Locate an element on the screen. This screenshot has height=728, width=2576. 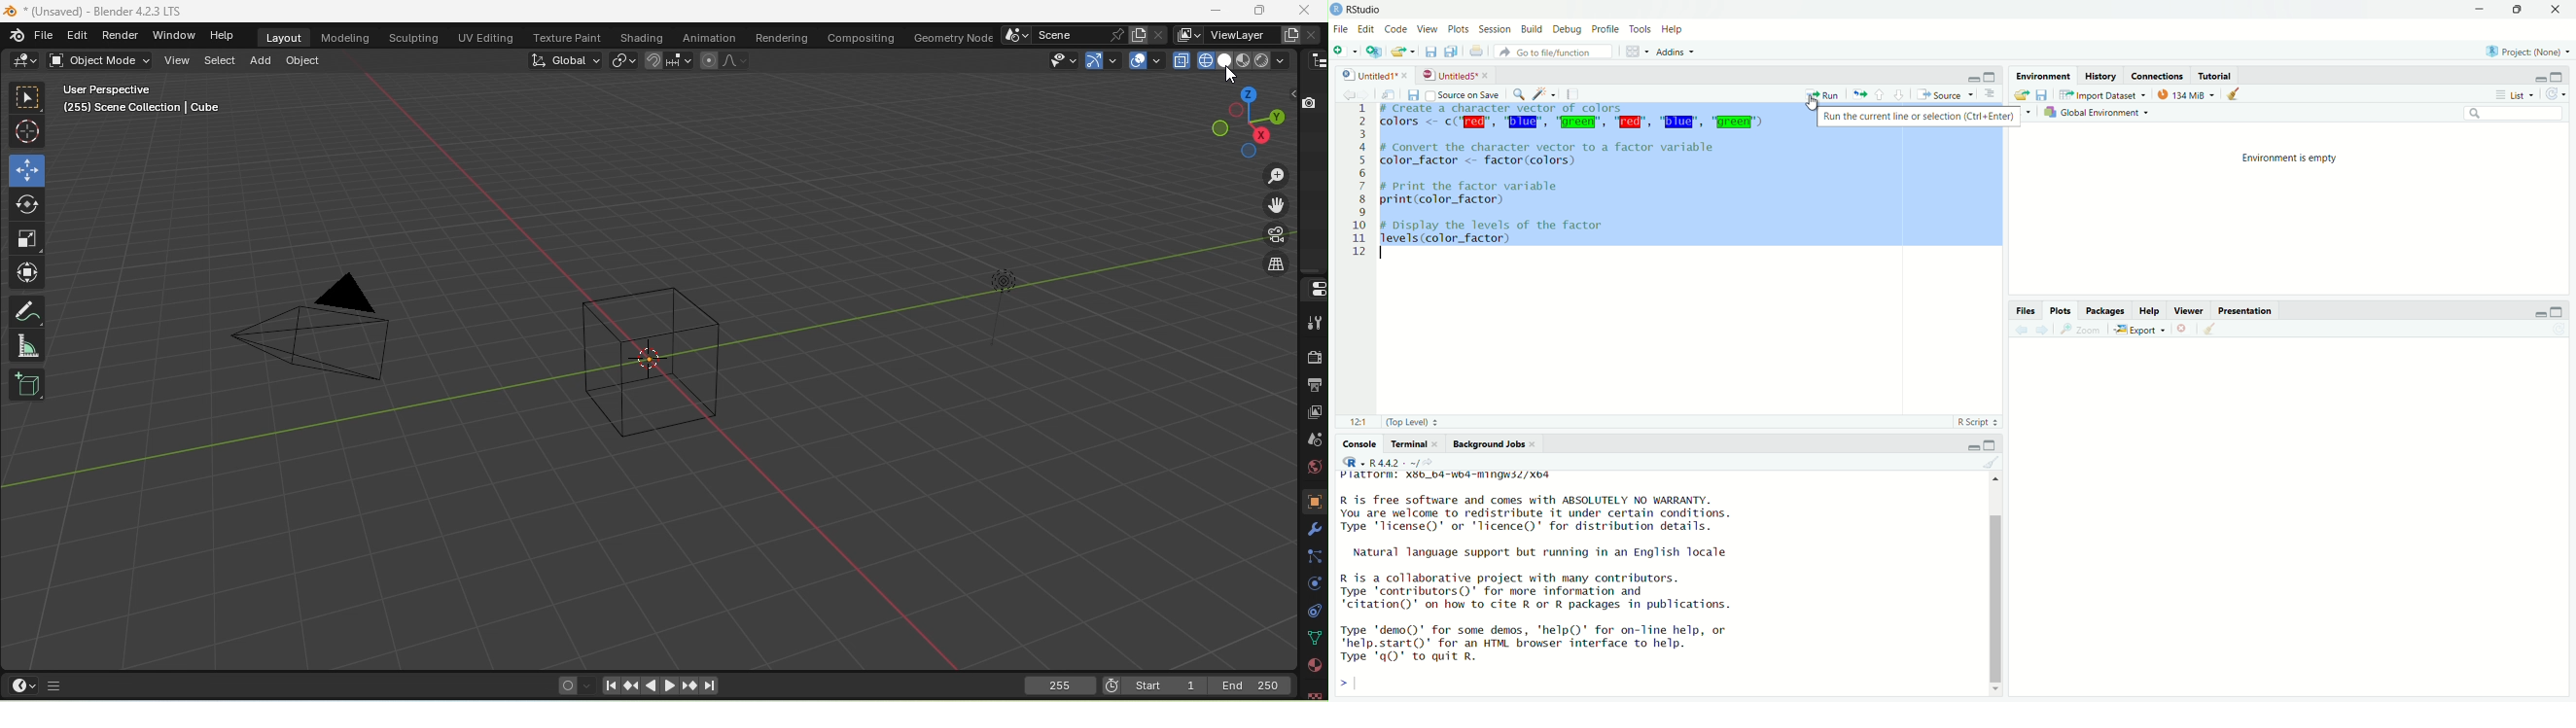
Viewer is located at coordinates (2190, 310).